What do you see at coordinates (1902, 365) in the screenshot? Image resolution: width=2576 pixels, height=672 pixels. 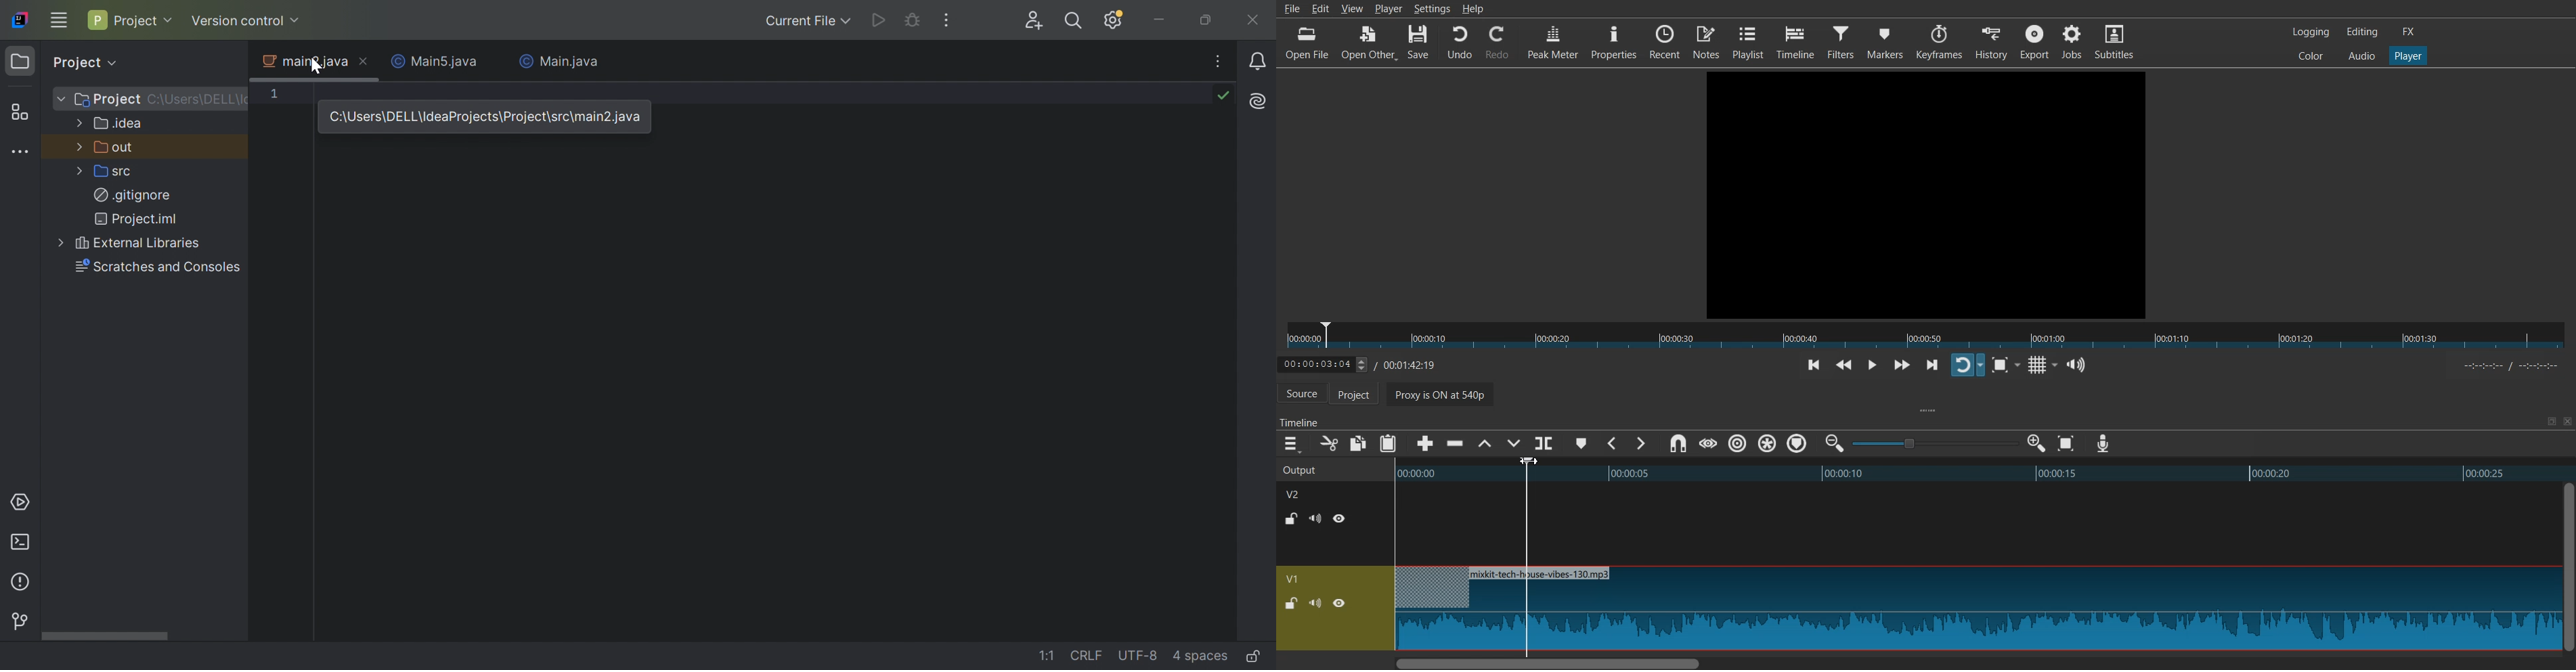 I see `Play quickly forwards` at bounding box center [1902, 365].